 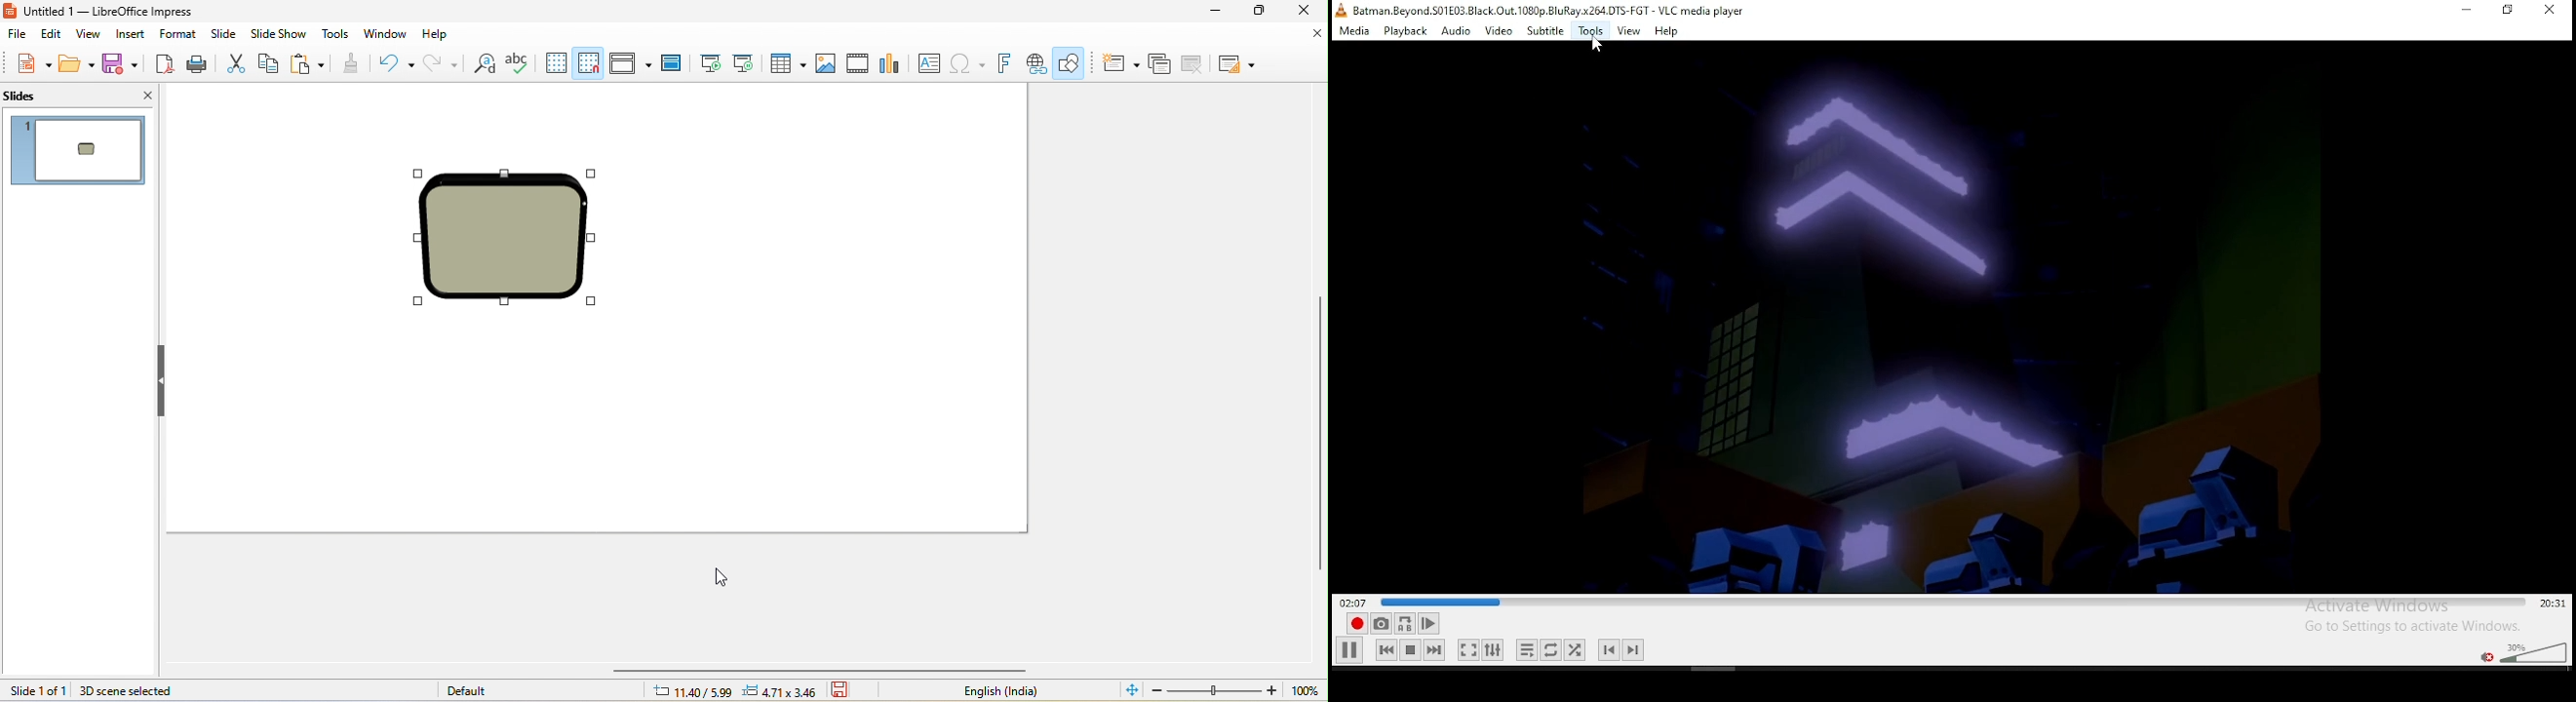 I want to click on vertical scroll bar, so click(x=1319, y=435).